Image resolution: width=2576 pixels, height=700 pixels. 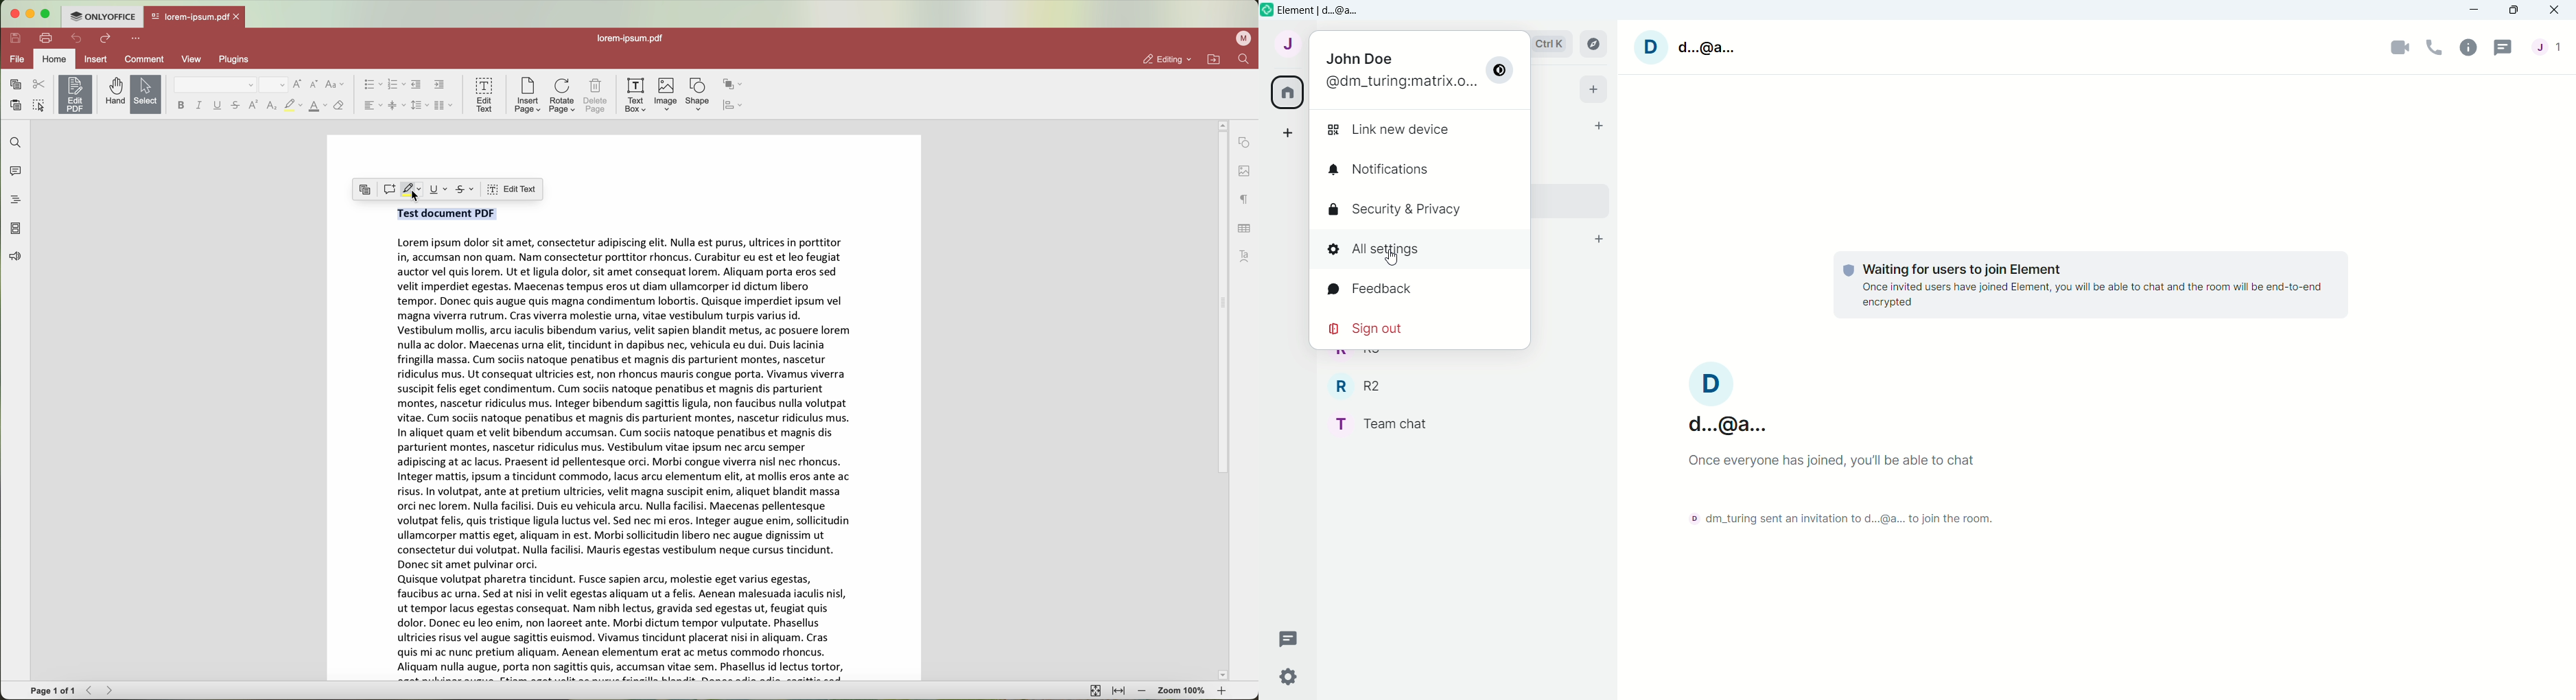 What do you see at coordinates (417, 85) in the screenshot?
I see `decrease indent` at bounding box center [417, 85].